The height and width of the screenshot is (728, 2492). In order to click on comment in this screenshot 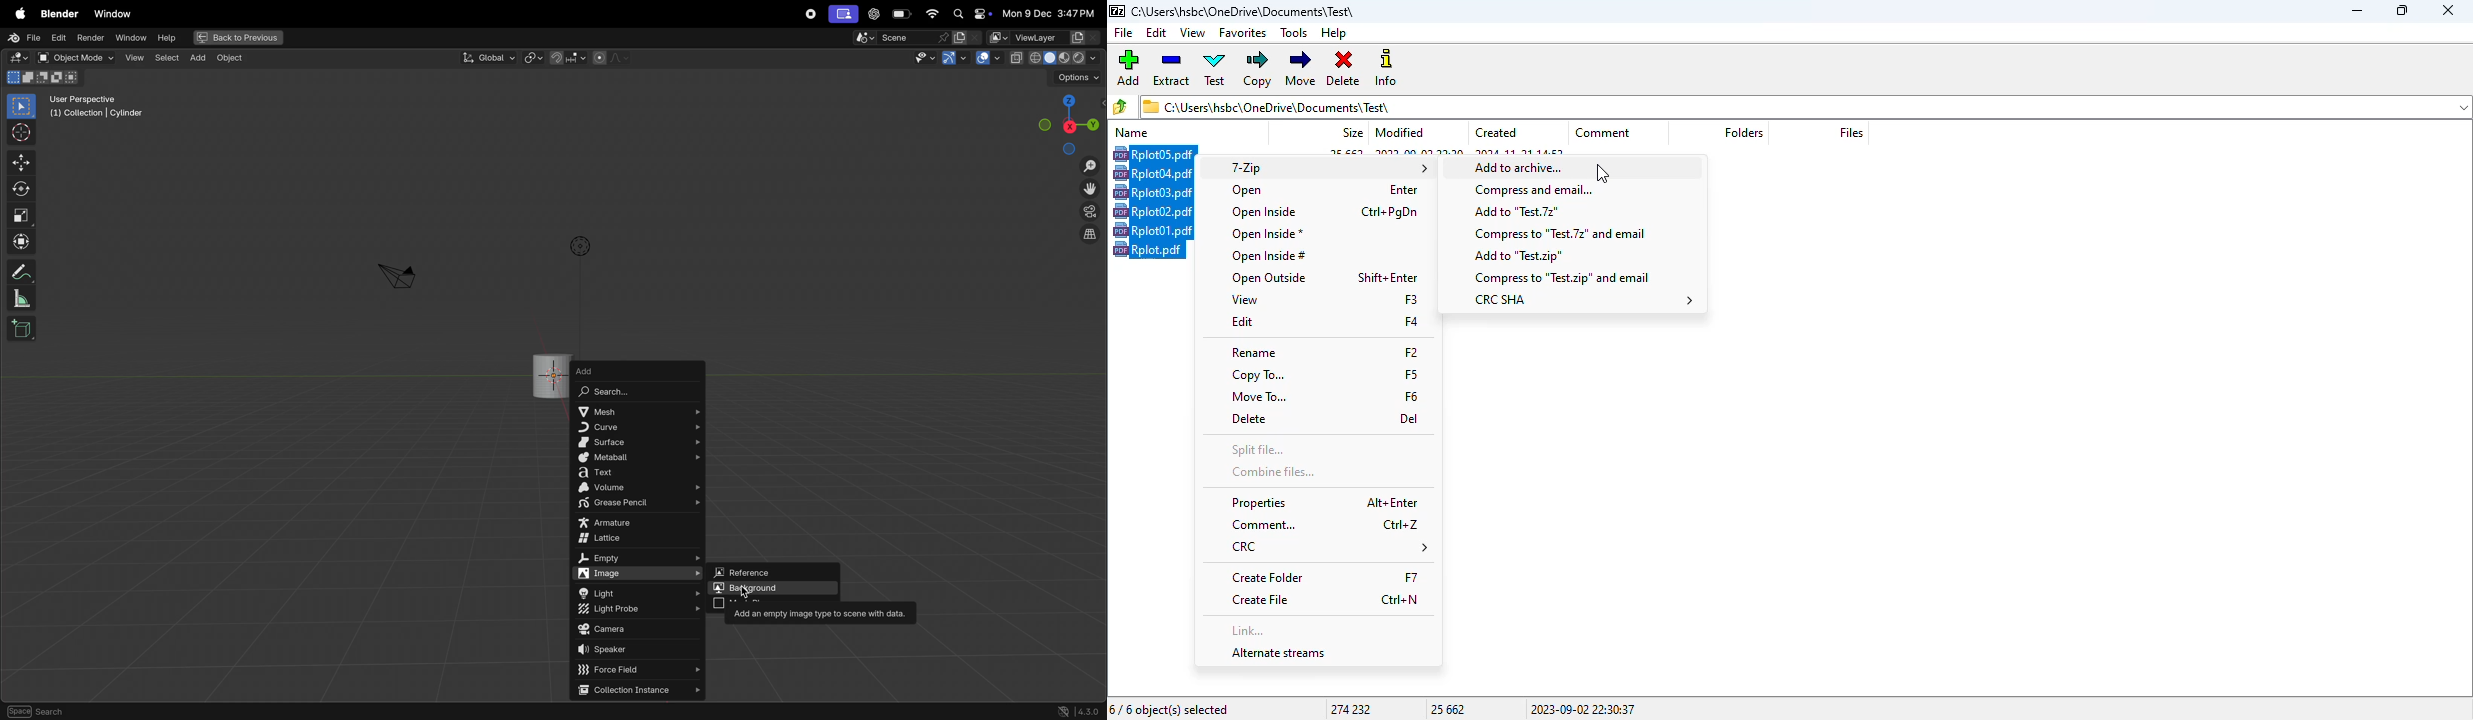, I will do `click(1603, 132)`.